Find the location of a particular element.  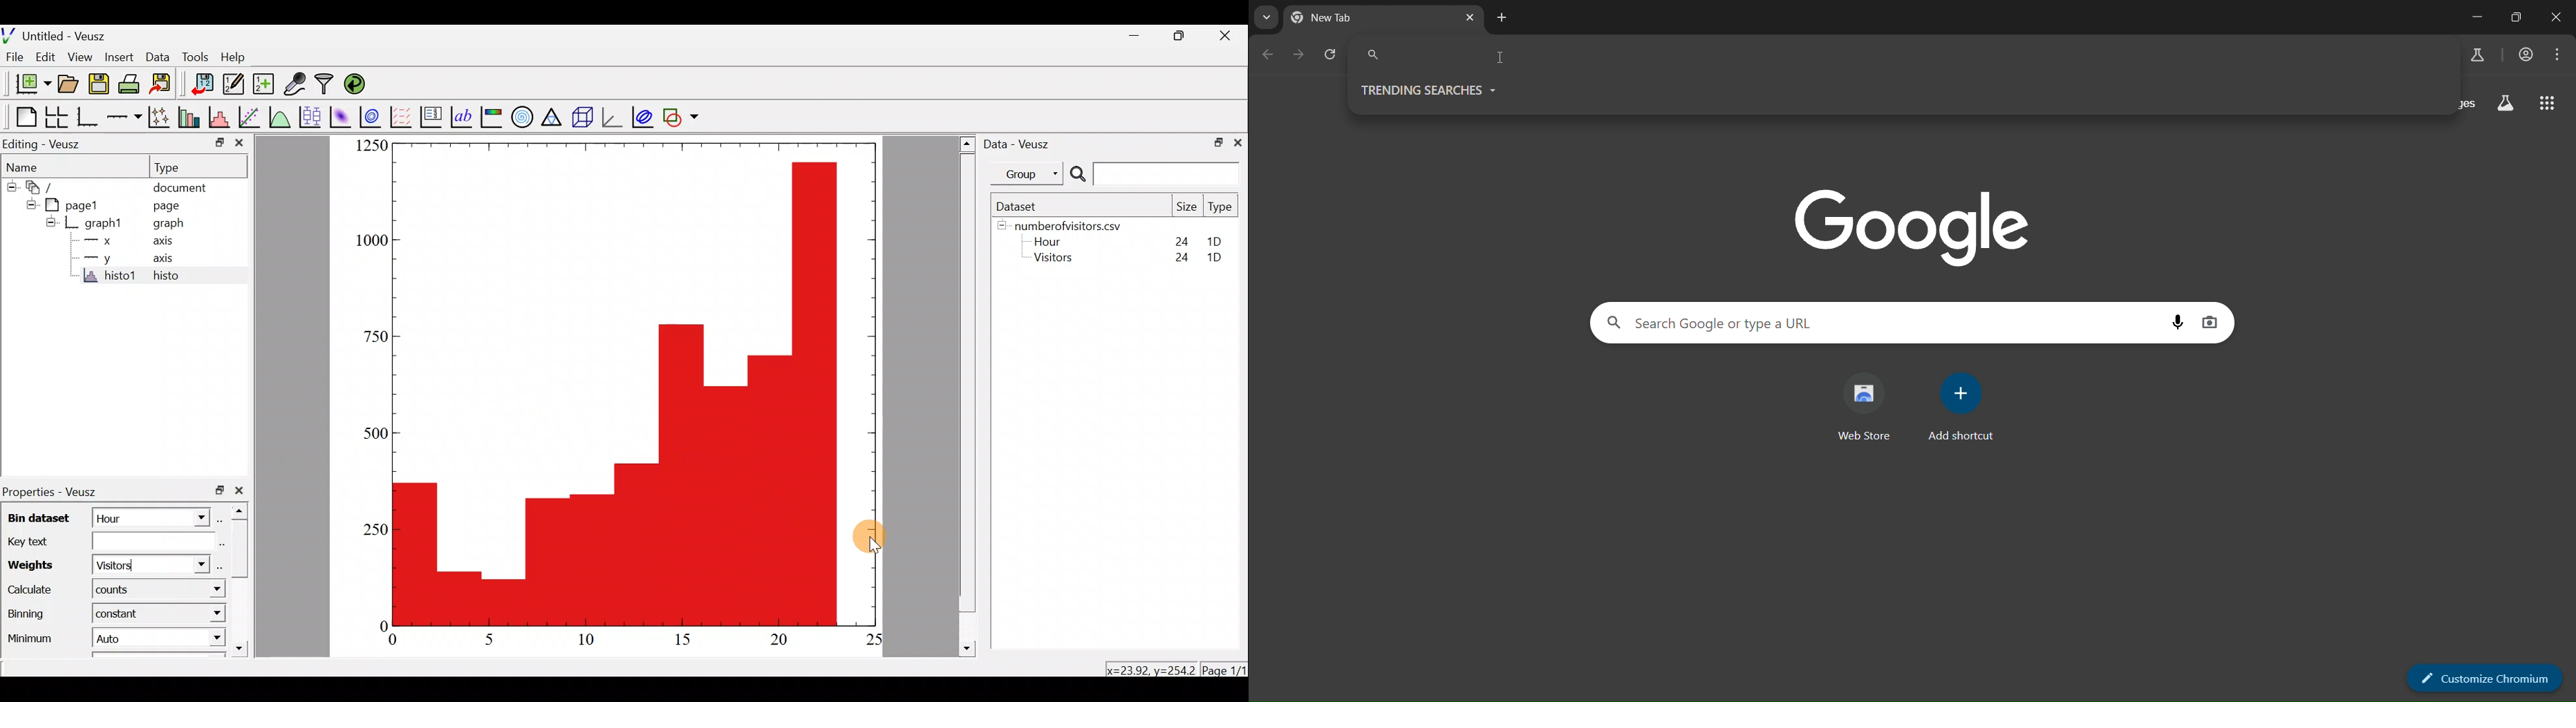

File is located at coordinates (15, 57).